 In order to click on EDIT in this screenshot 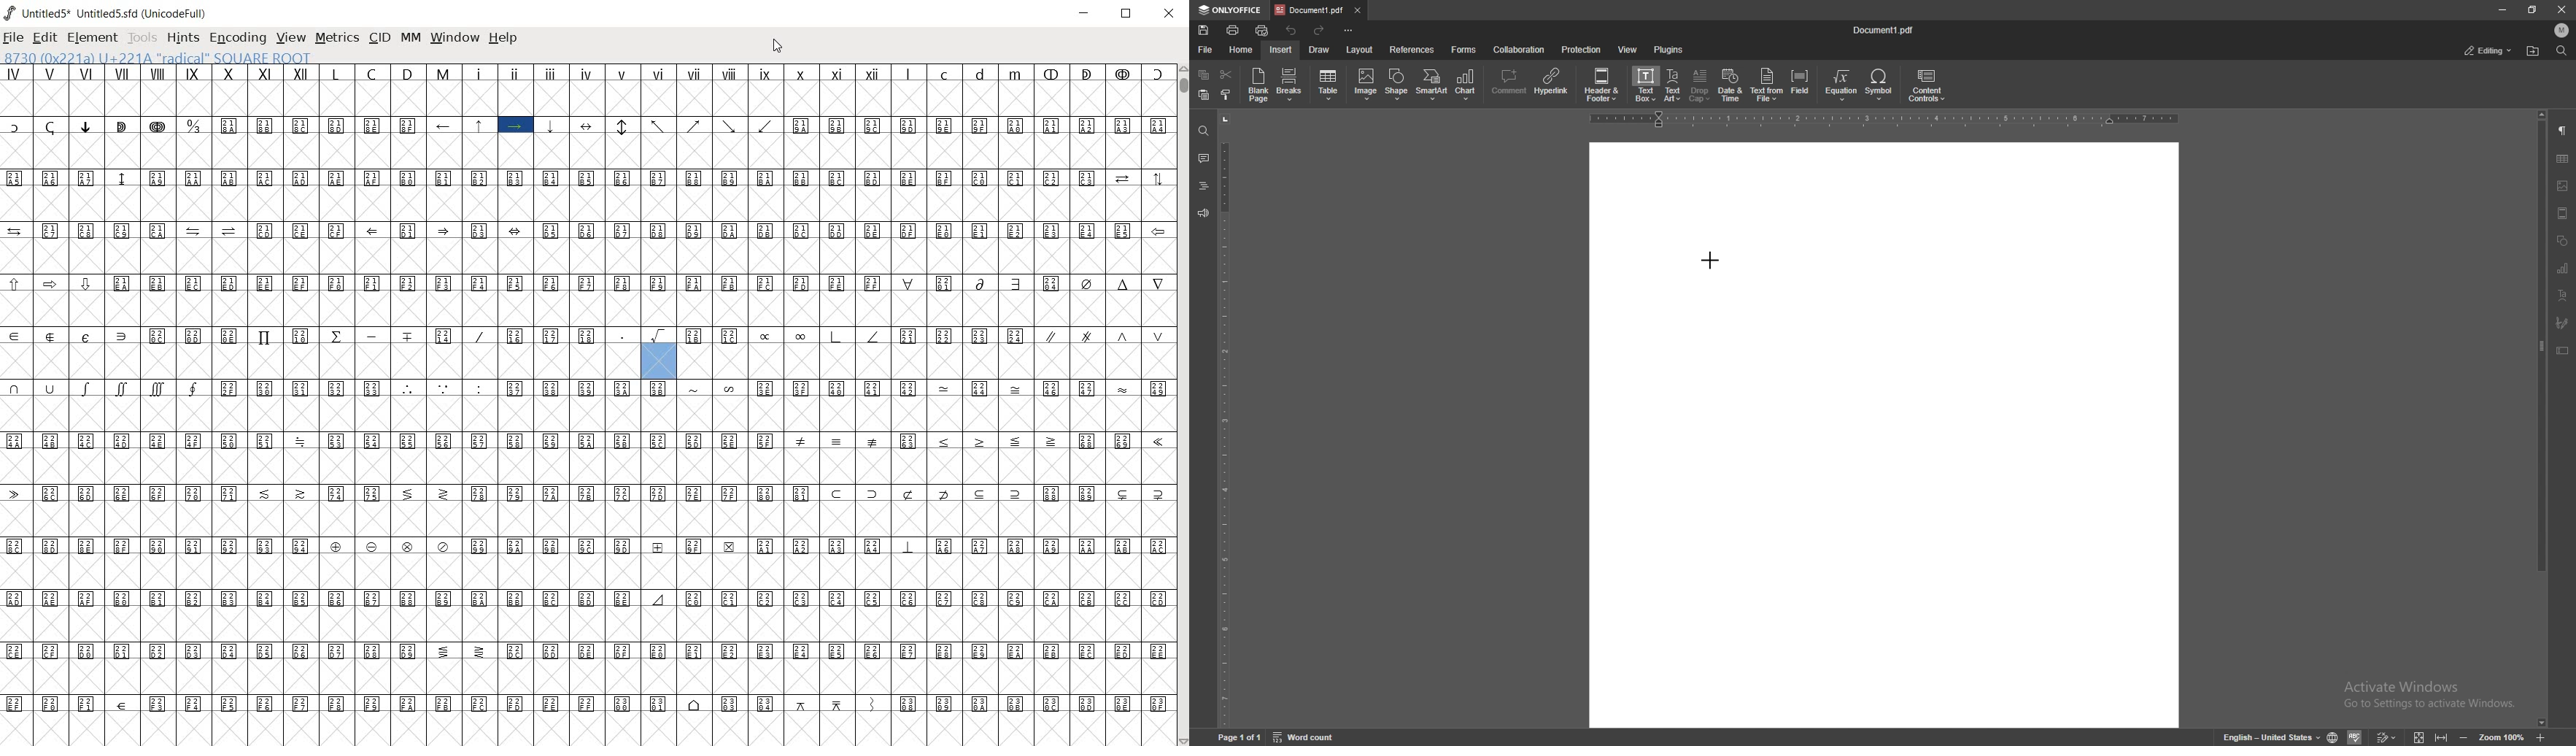, I will do `click(43, 37)`.